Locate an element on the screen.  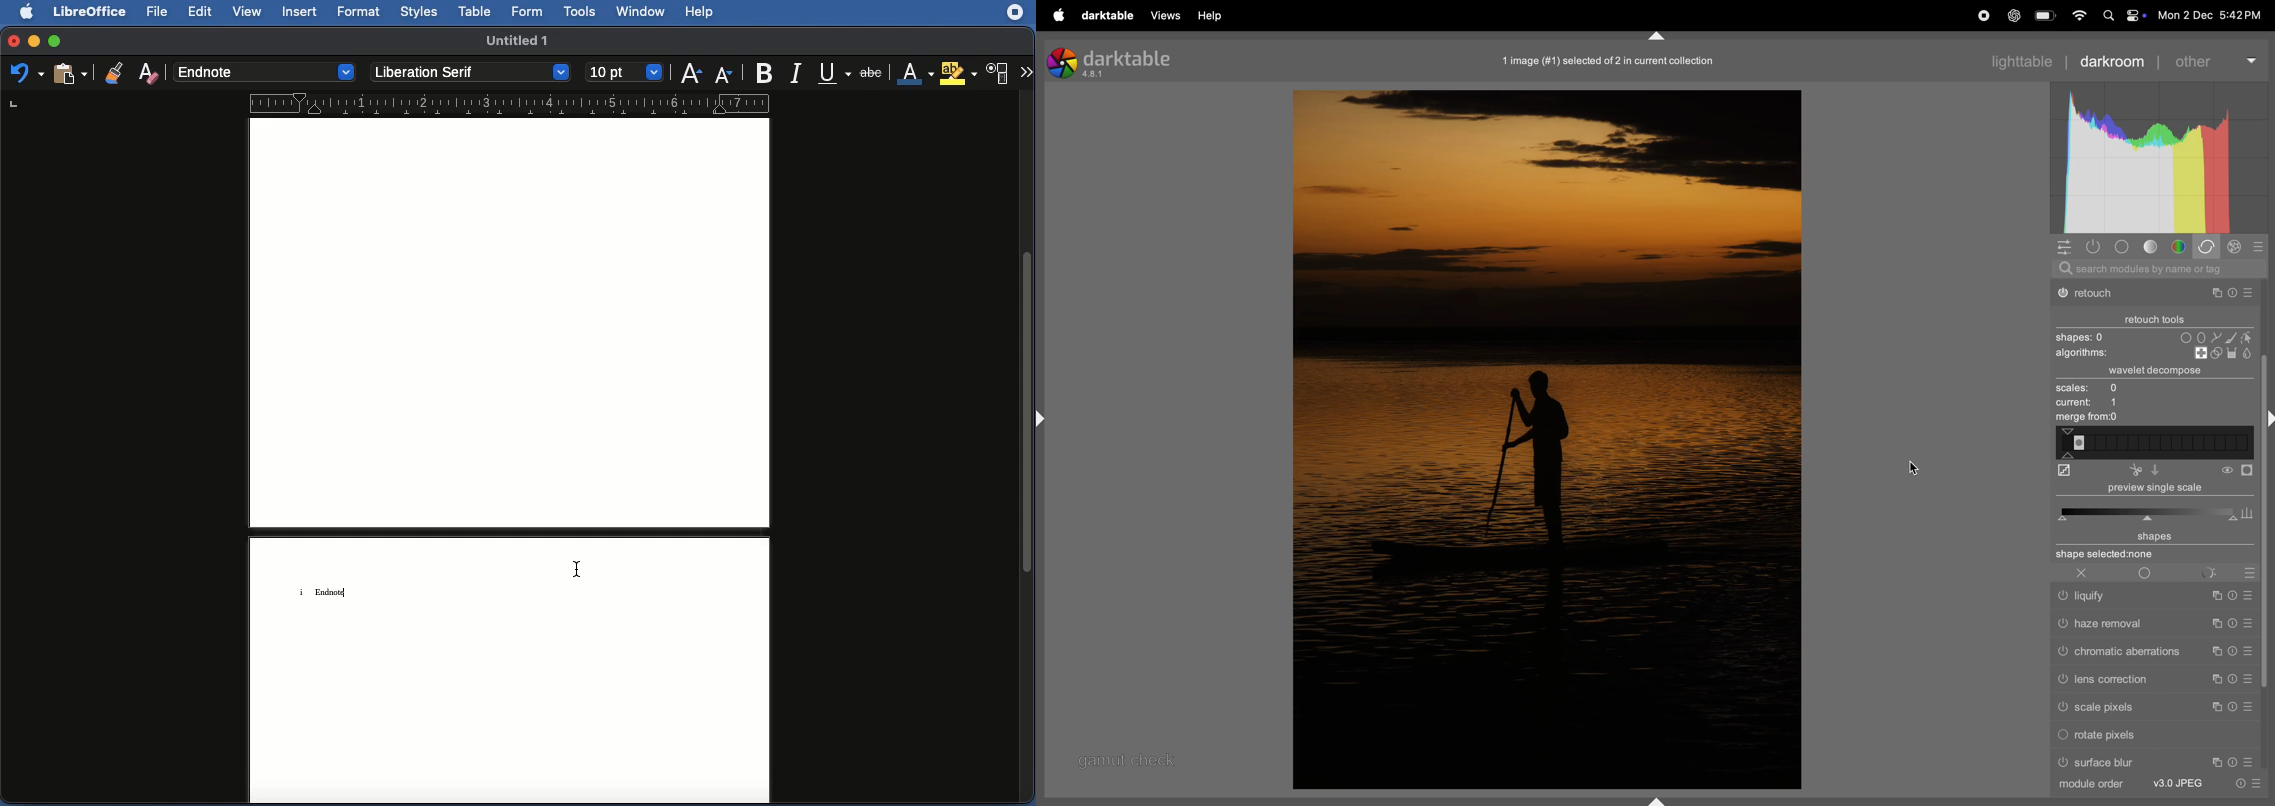
collapse is located at coordinates (1656, 35).